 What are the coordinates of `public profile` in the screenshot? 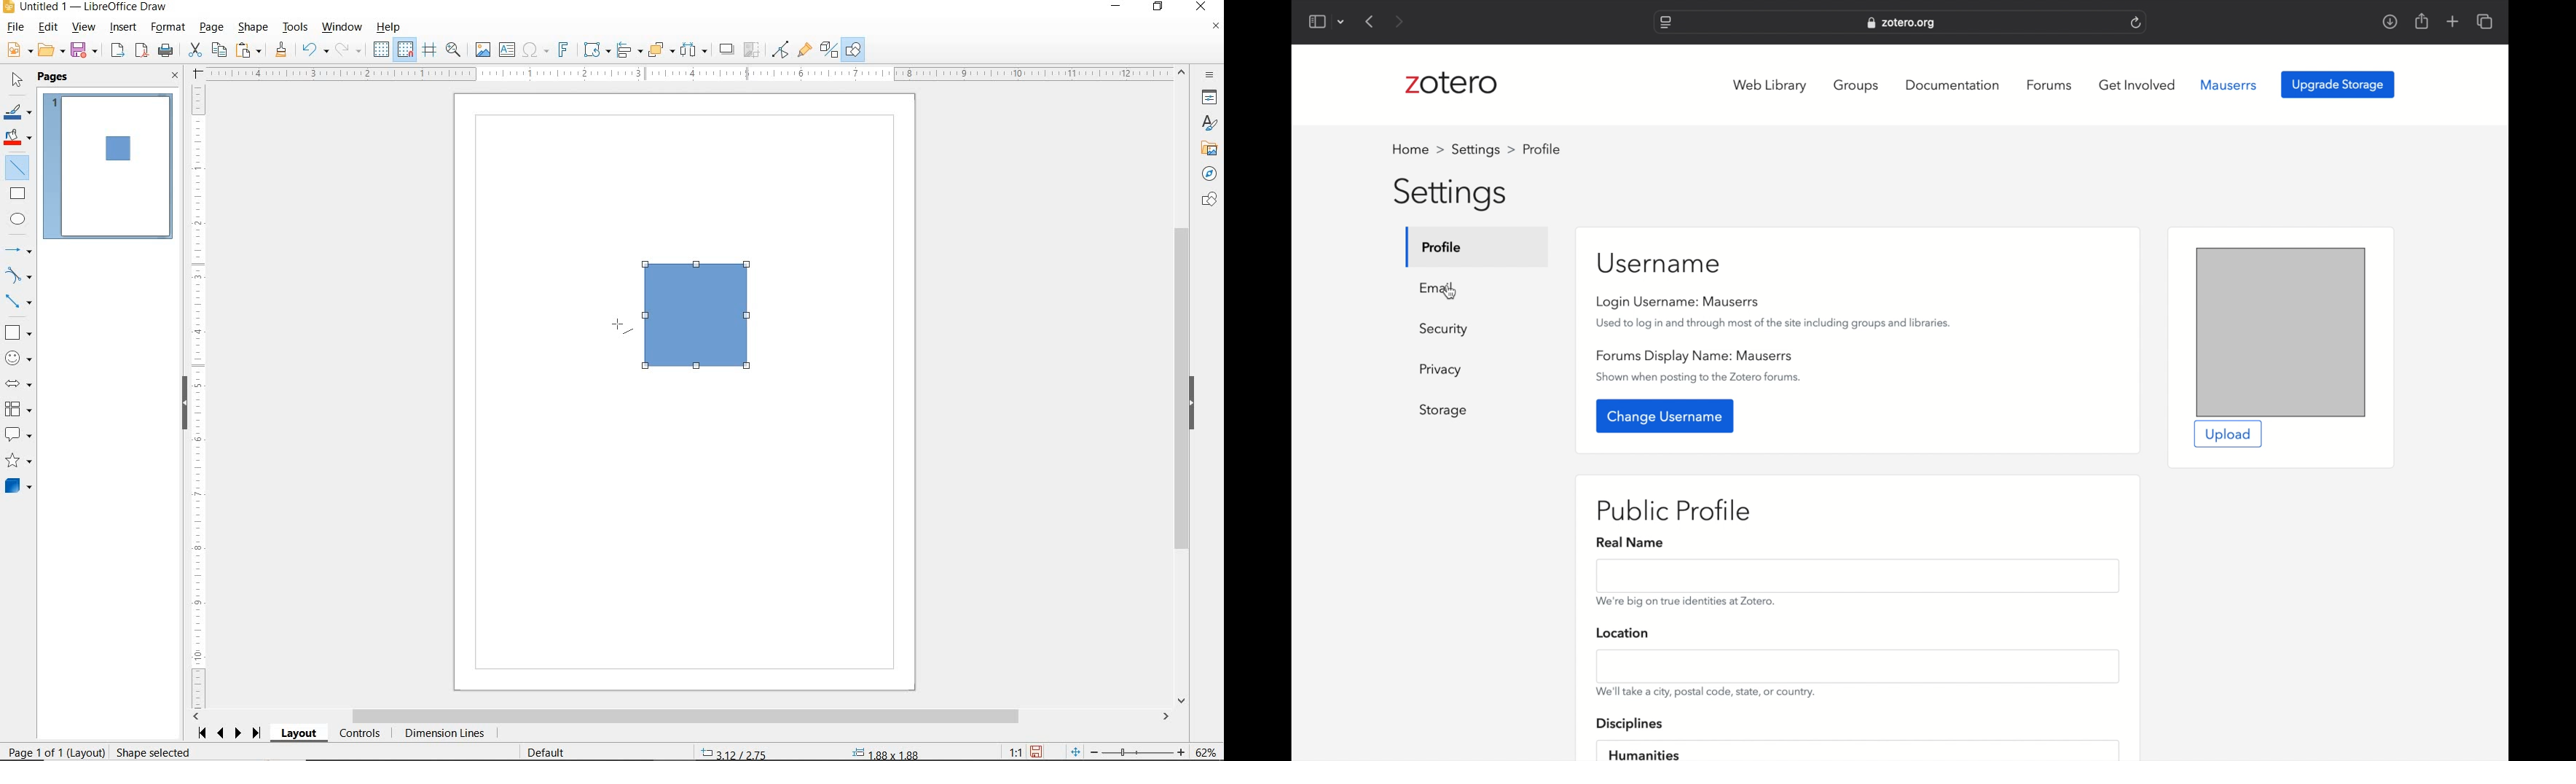 It's located at (1675, 511).